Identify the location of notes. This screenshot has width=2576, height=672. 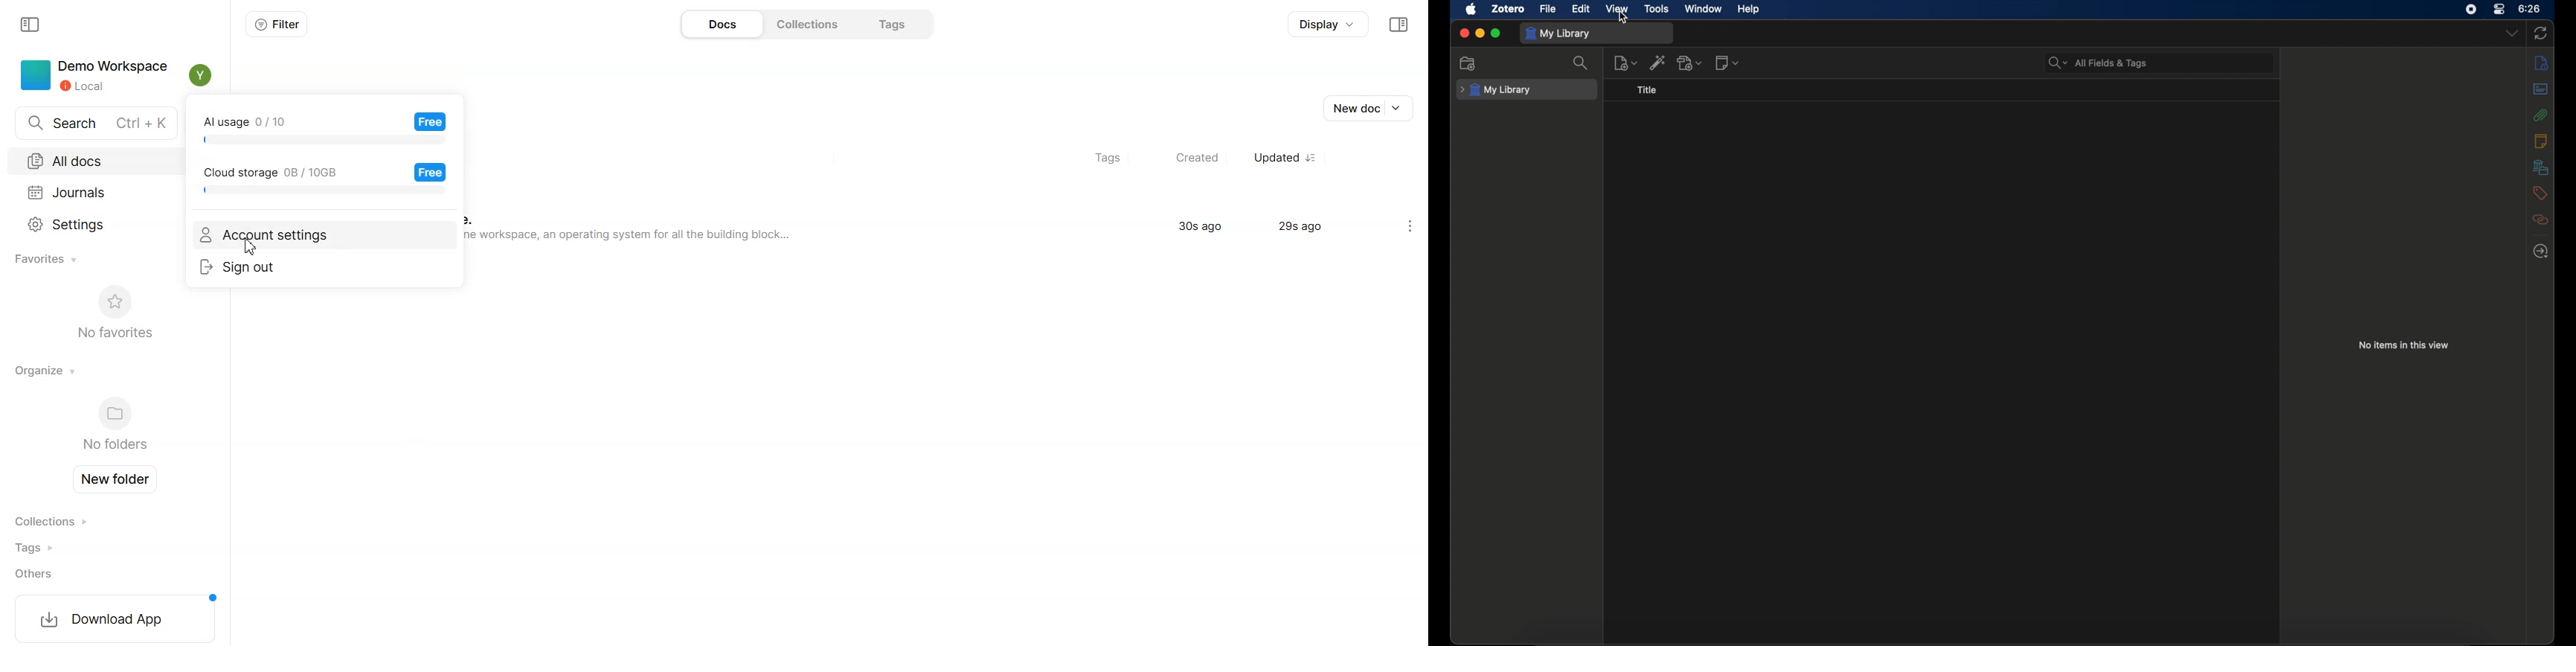
(2541, 141).